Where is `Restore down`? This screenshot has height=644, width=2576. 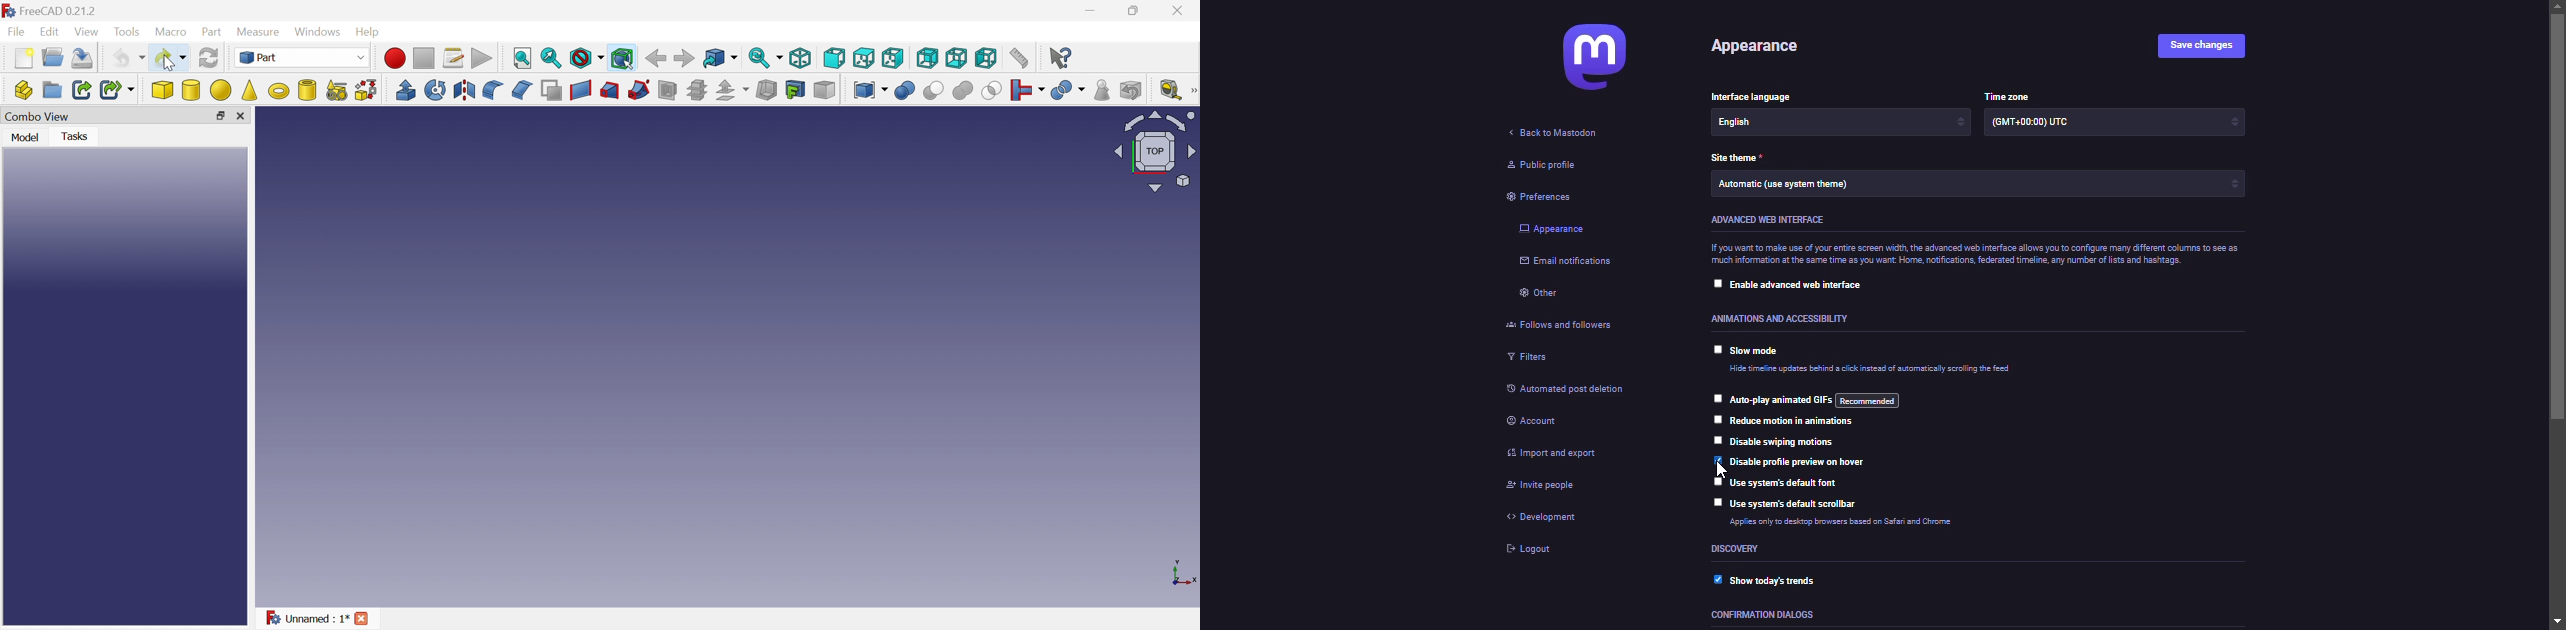 Restore down is located at coordinates (220, 115).